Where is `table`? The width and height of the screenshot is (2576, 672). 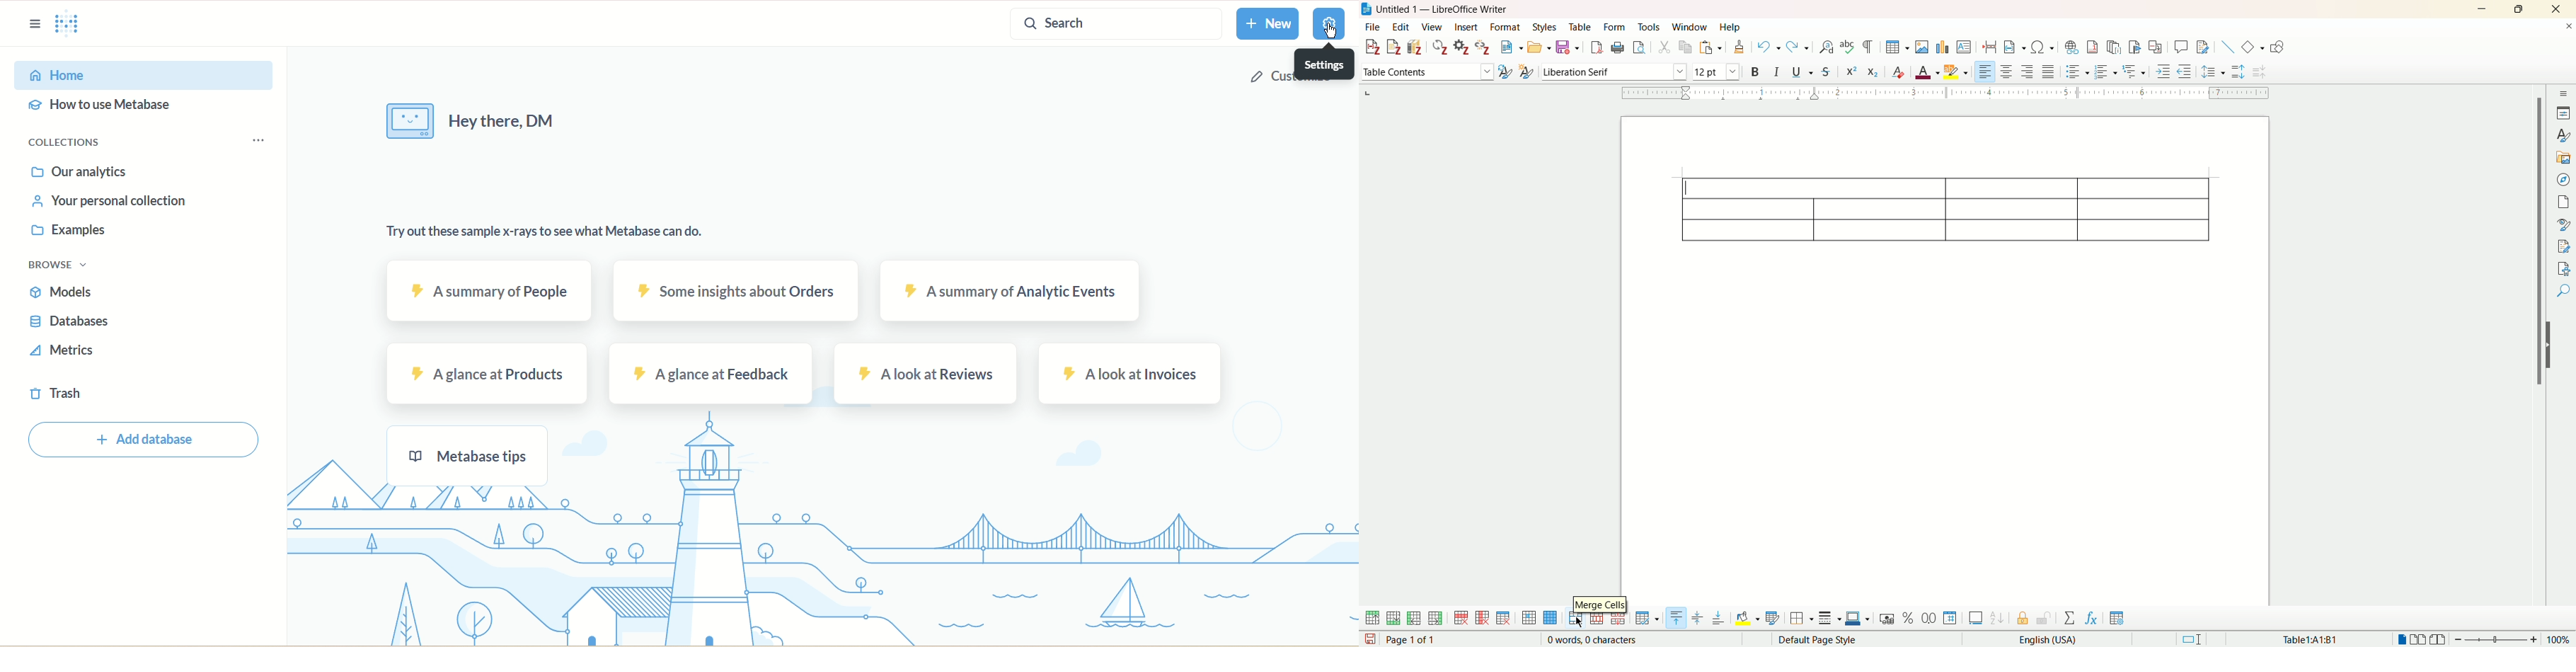
table is located at coordinates (1581, 26).